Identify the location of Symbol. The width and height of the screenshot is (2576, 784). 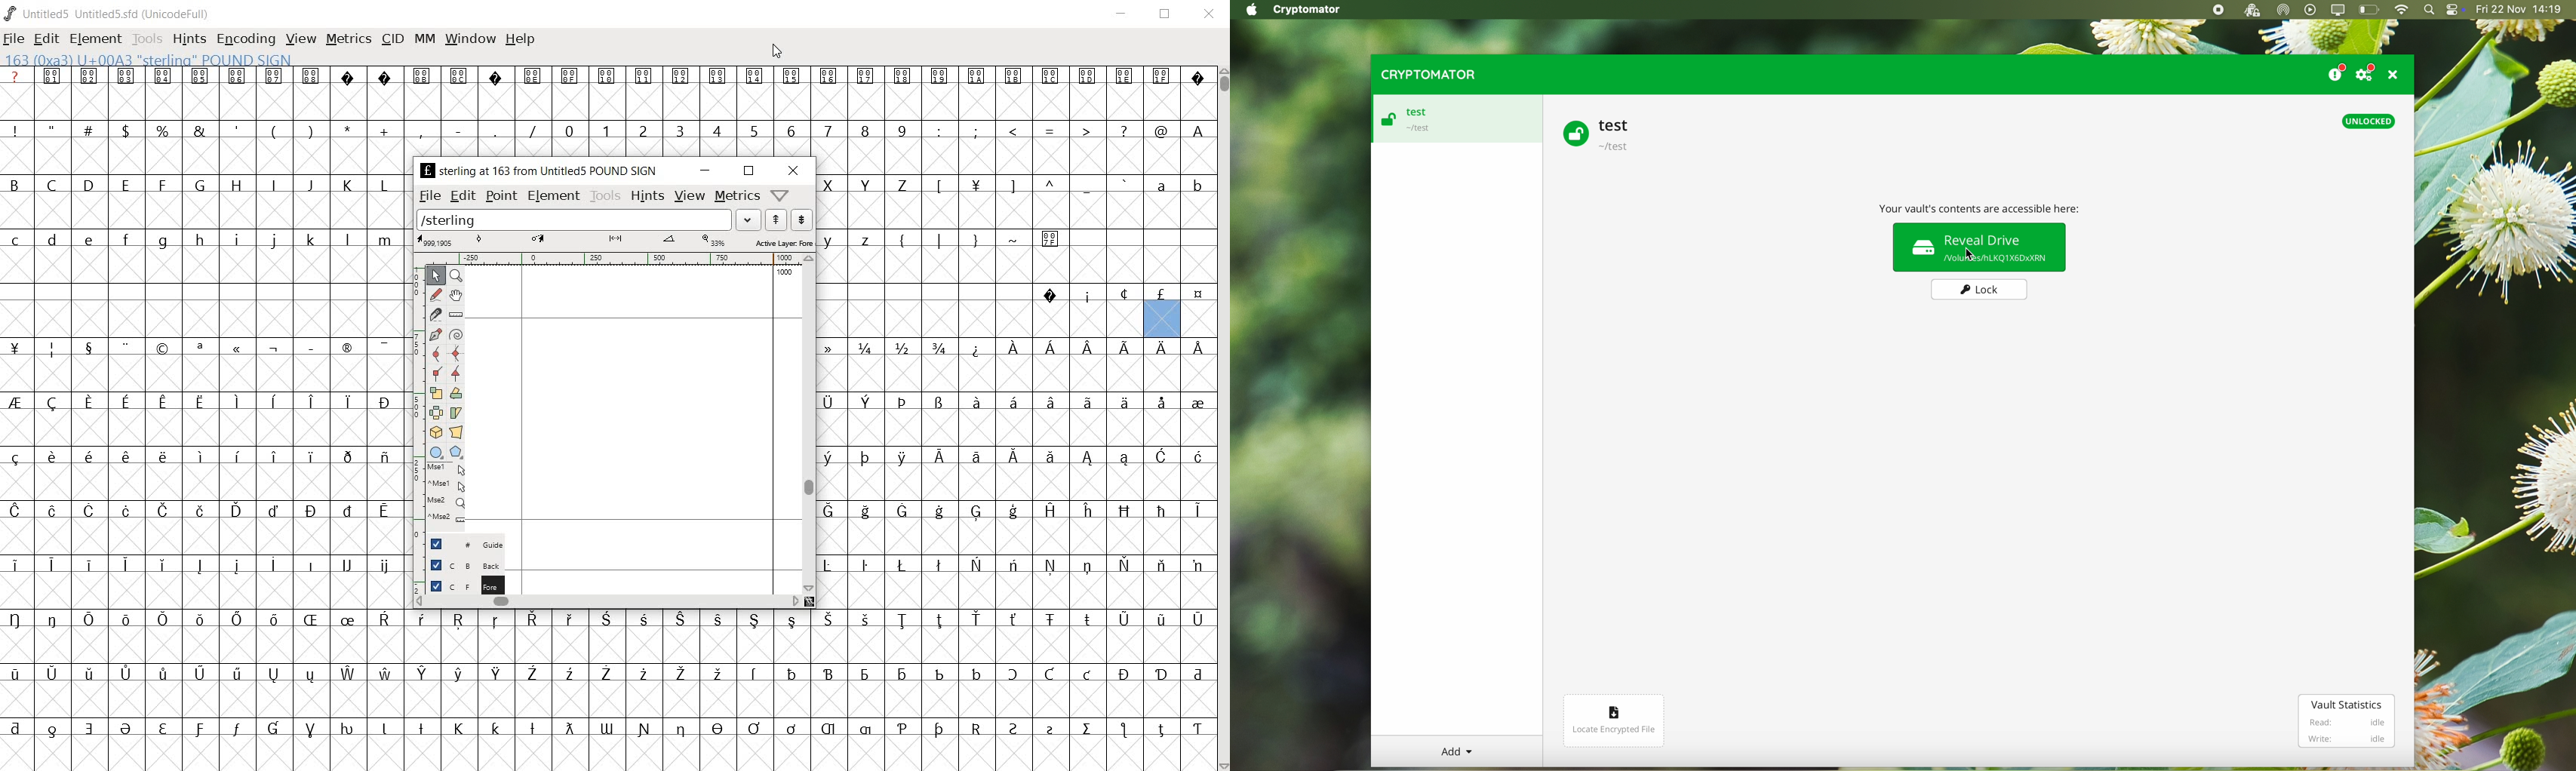
(717, 619).